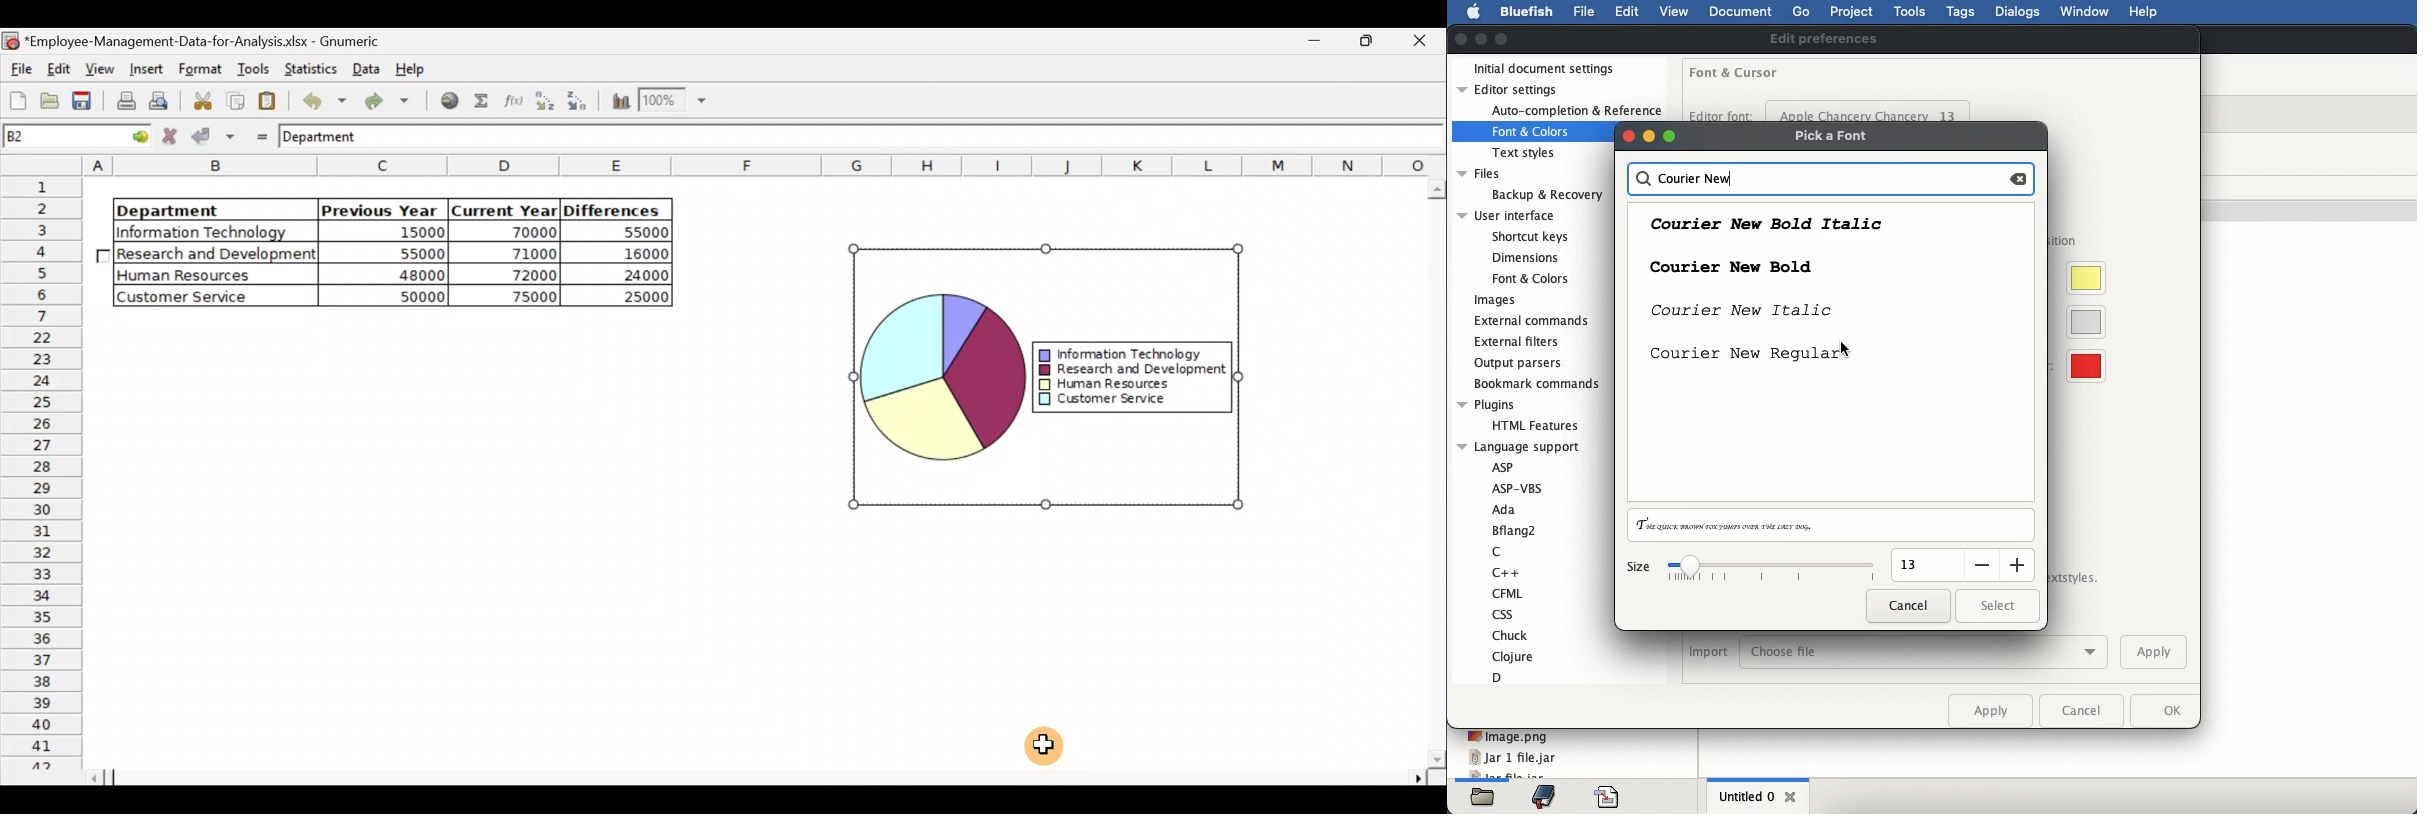 This screenshot has height=840, width=2436. I want to click on search, so click(1642, 177).